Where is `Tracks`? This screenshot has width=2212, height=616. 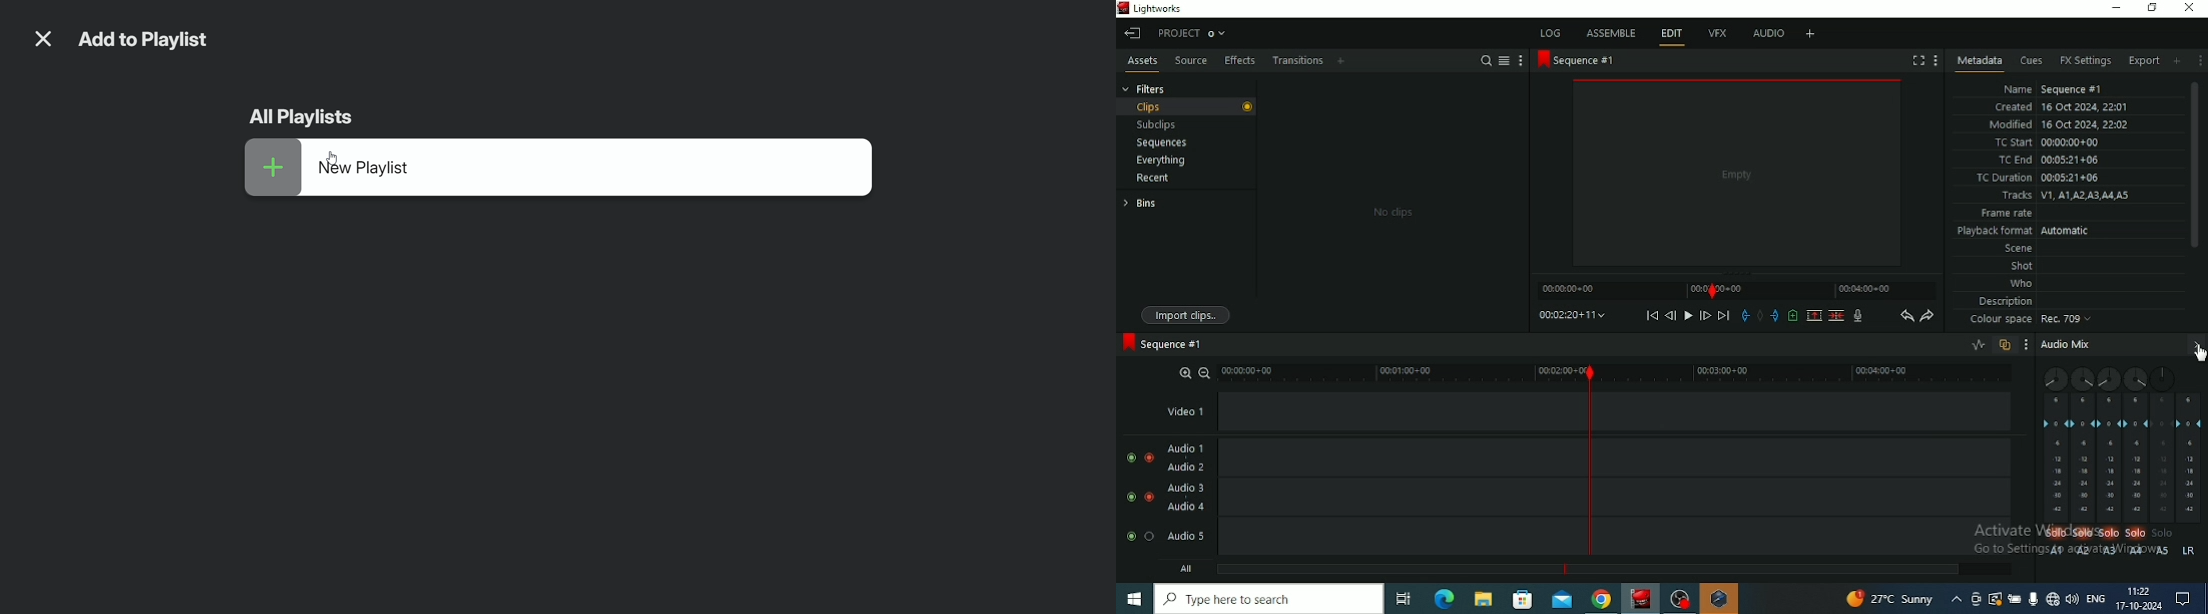 Tracks is located at coordinates (2064, 196).